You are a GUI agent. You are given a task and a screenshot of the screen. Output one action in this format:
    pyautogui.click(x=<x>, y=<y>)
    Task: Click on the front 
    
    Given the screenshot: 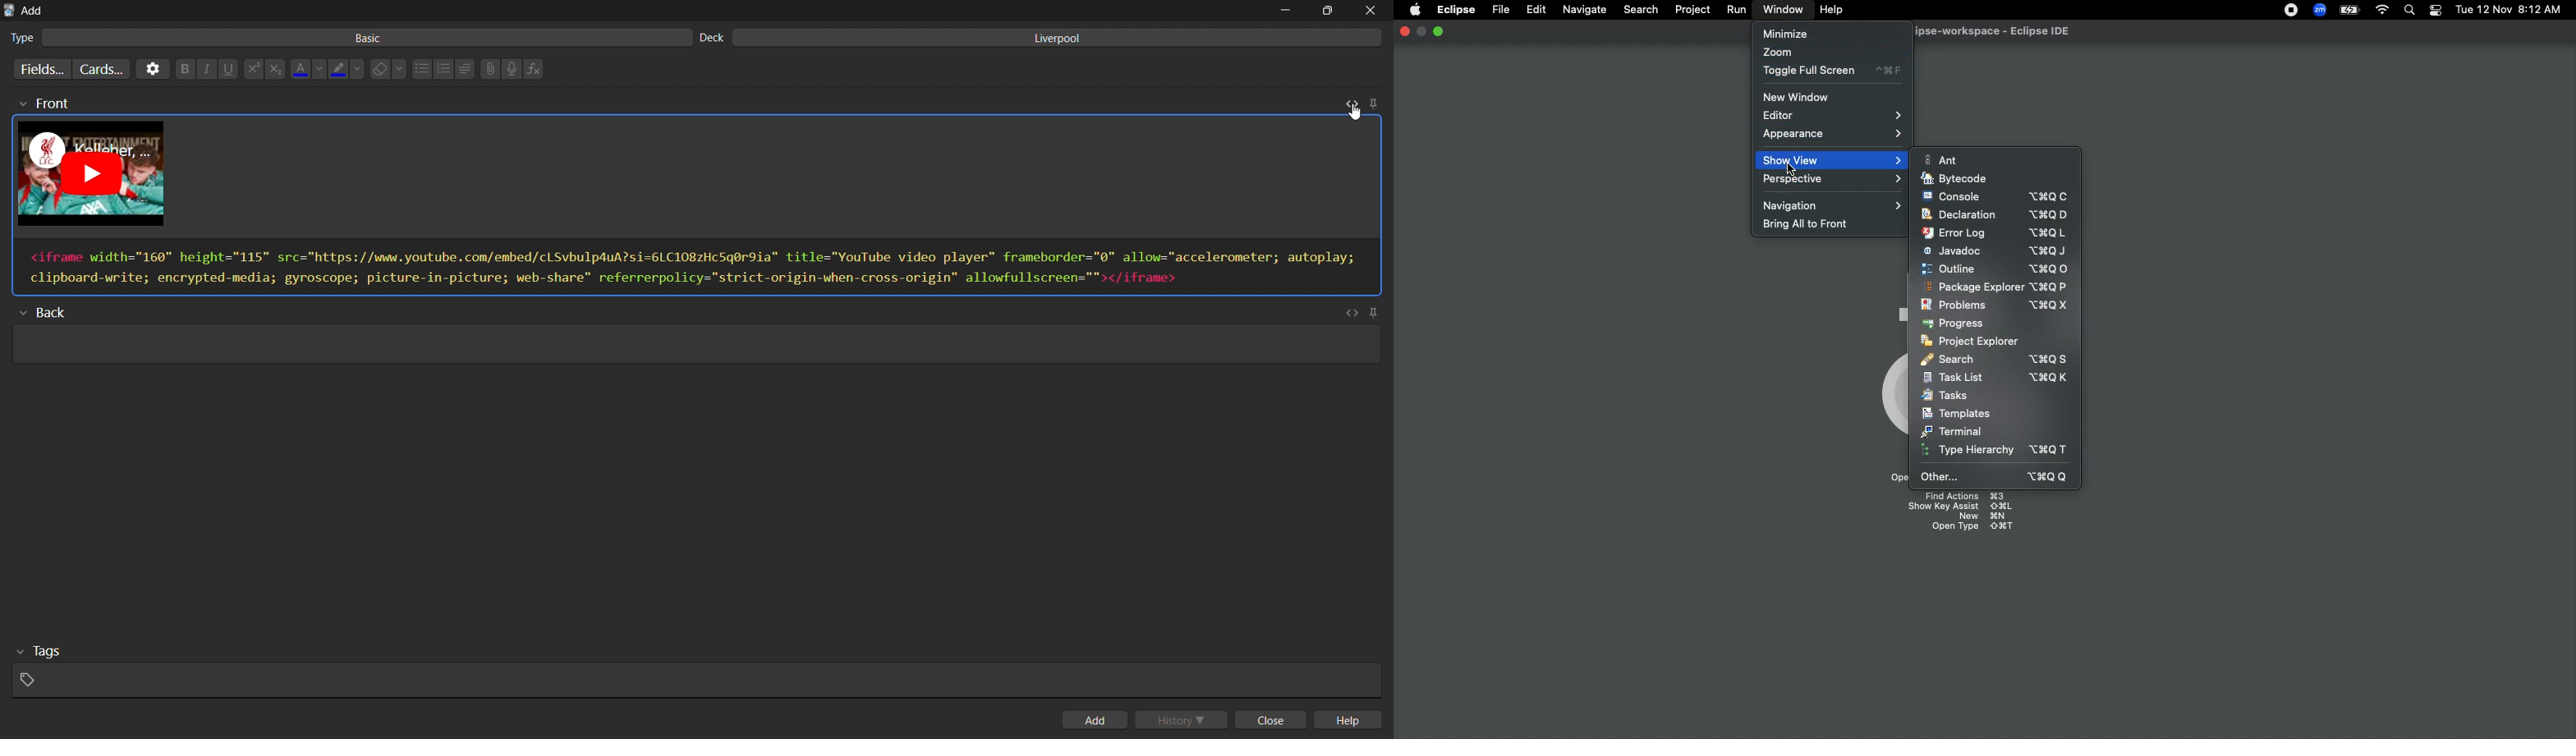 What is the action you would take?
    pyautogui.click(x=43, y=104)
    